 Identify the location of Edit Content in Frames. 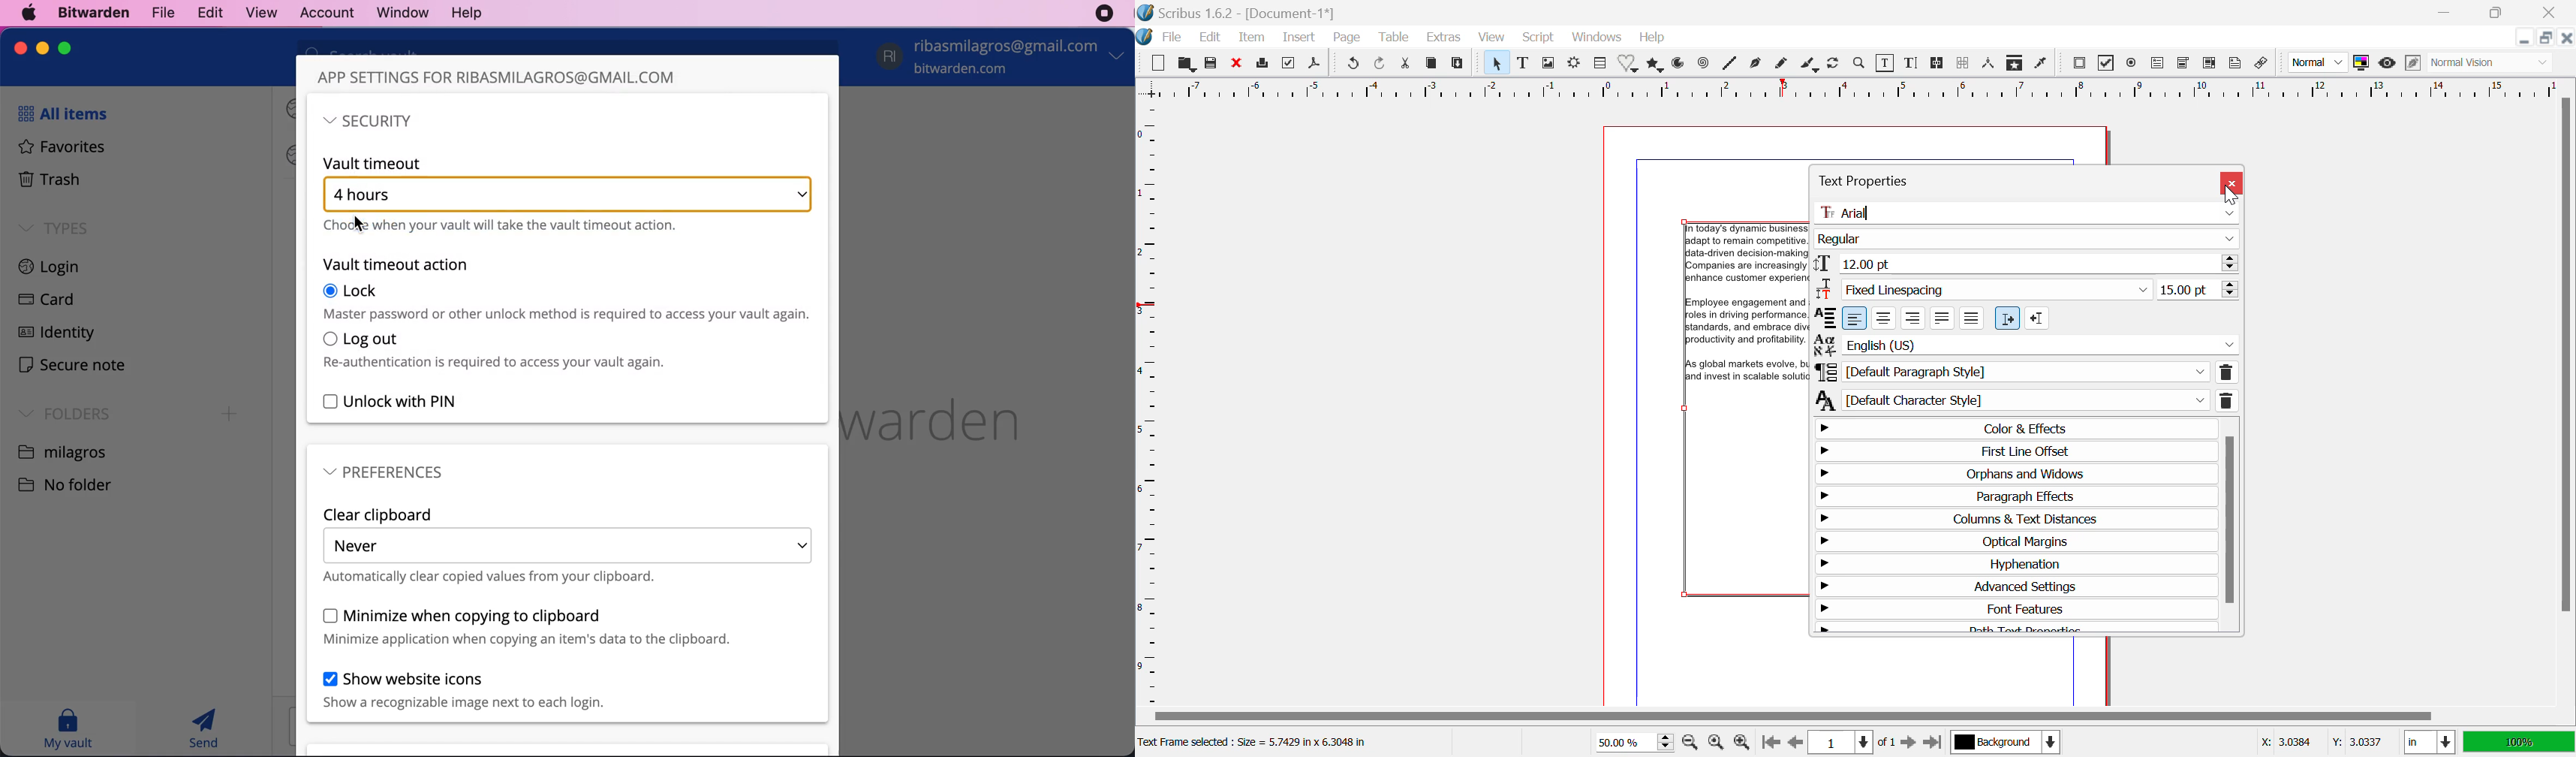
(1885, 63).